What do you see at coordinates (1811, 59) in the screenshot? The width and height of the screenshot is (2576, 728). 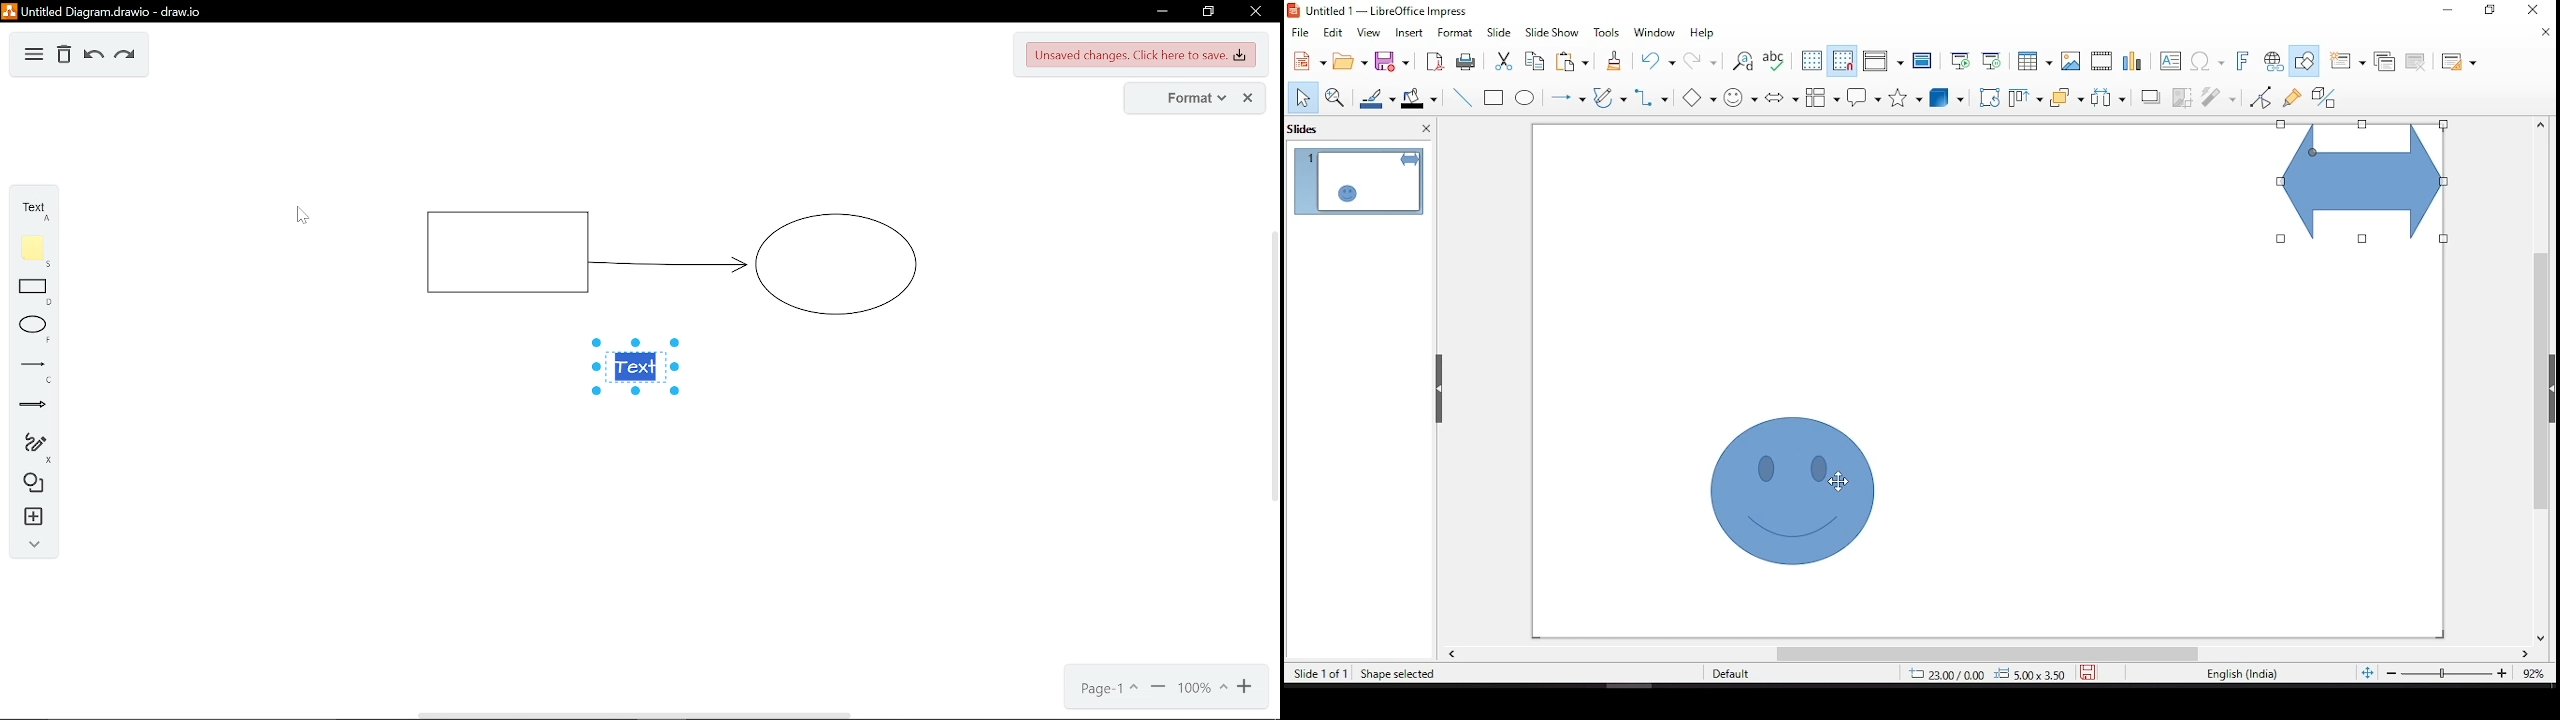 I see `display grid` at bounding box center [1811, 59].